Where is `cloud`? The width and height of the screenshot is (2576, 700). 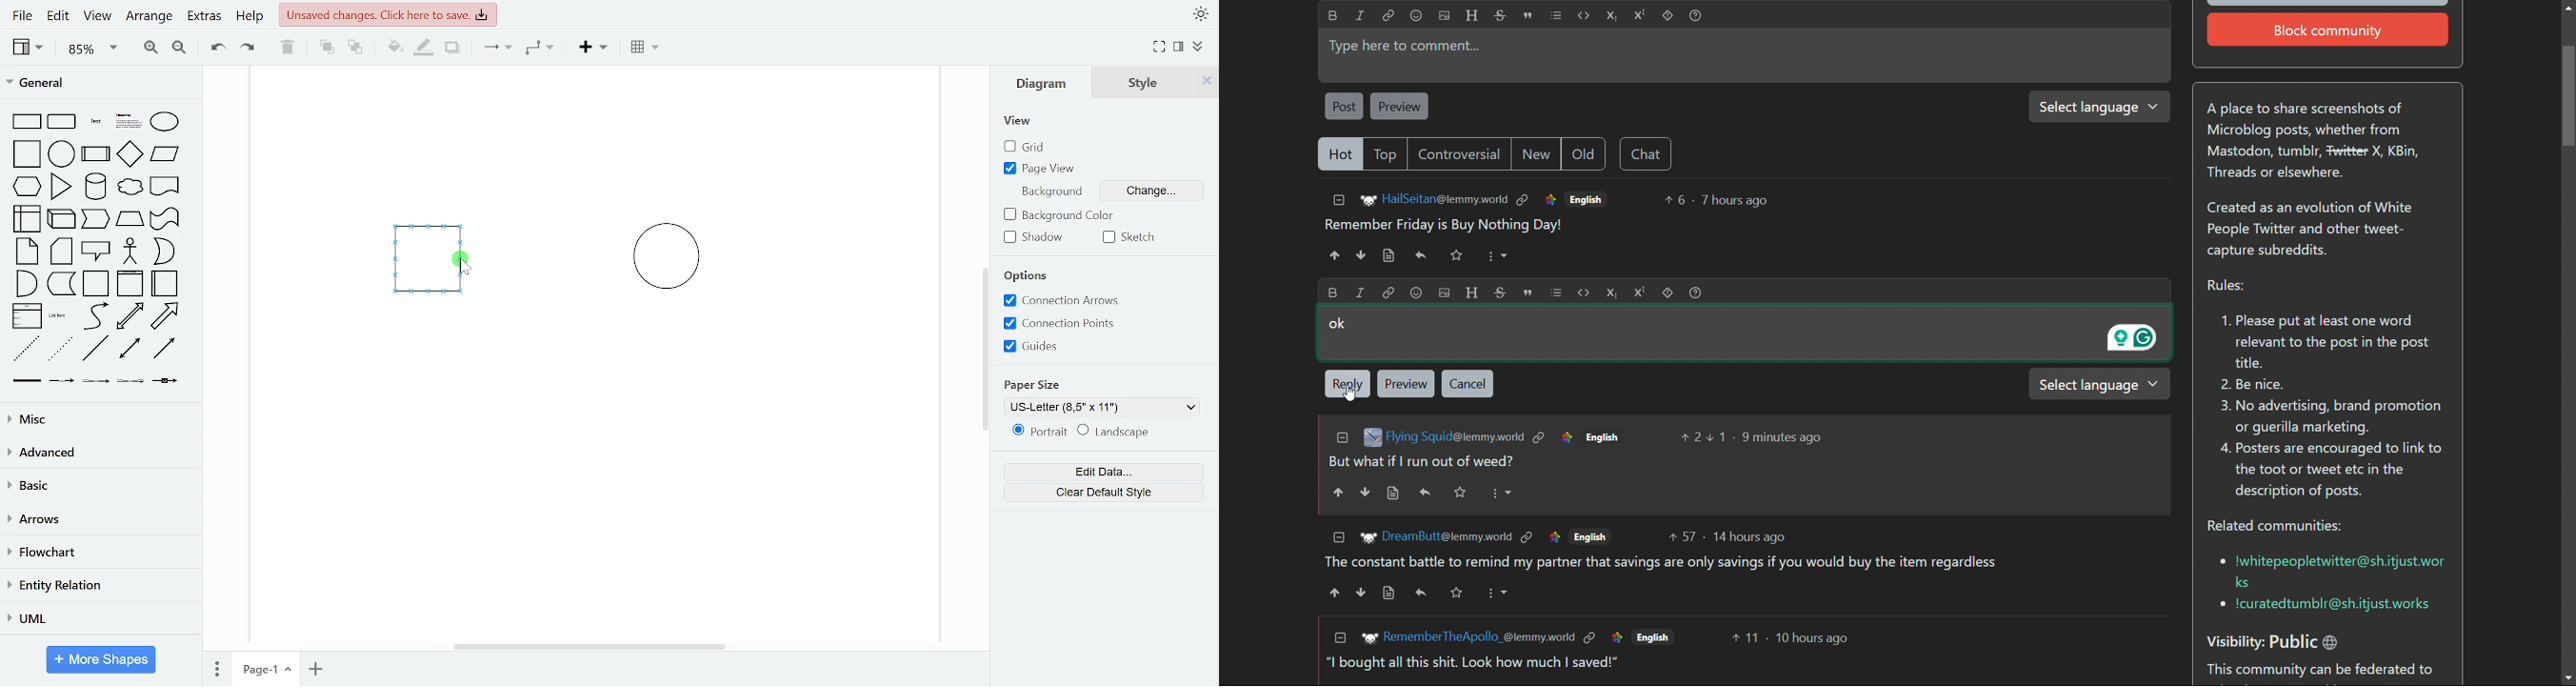 cloud is located at coordinates (129, 188).